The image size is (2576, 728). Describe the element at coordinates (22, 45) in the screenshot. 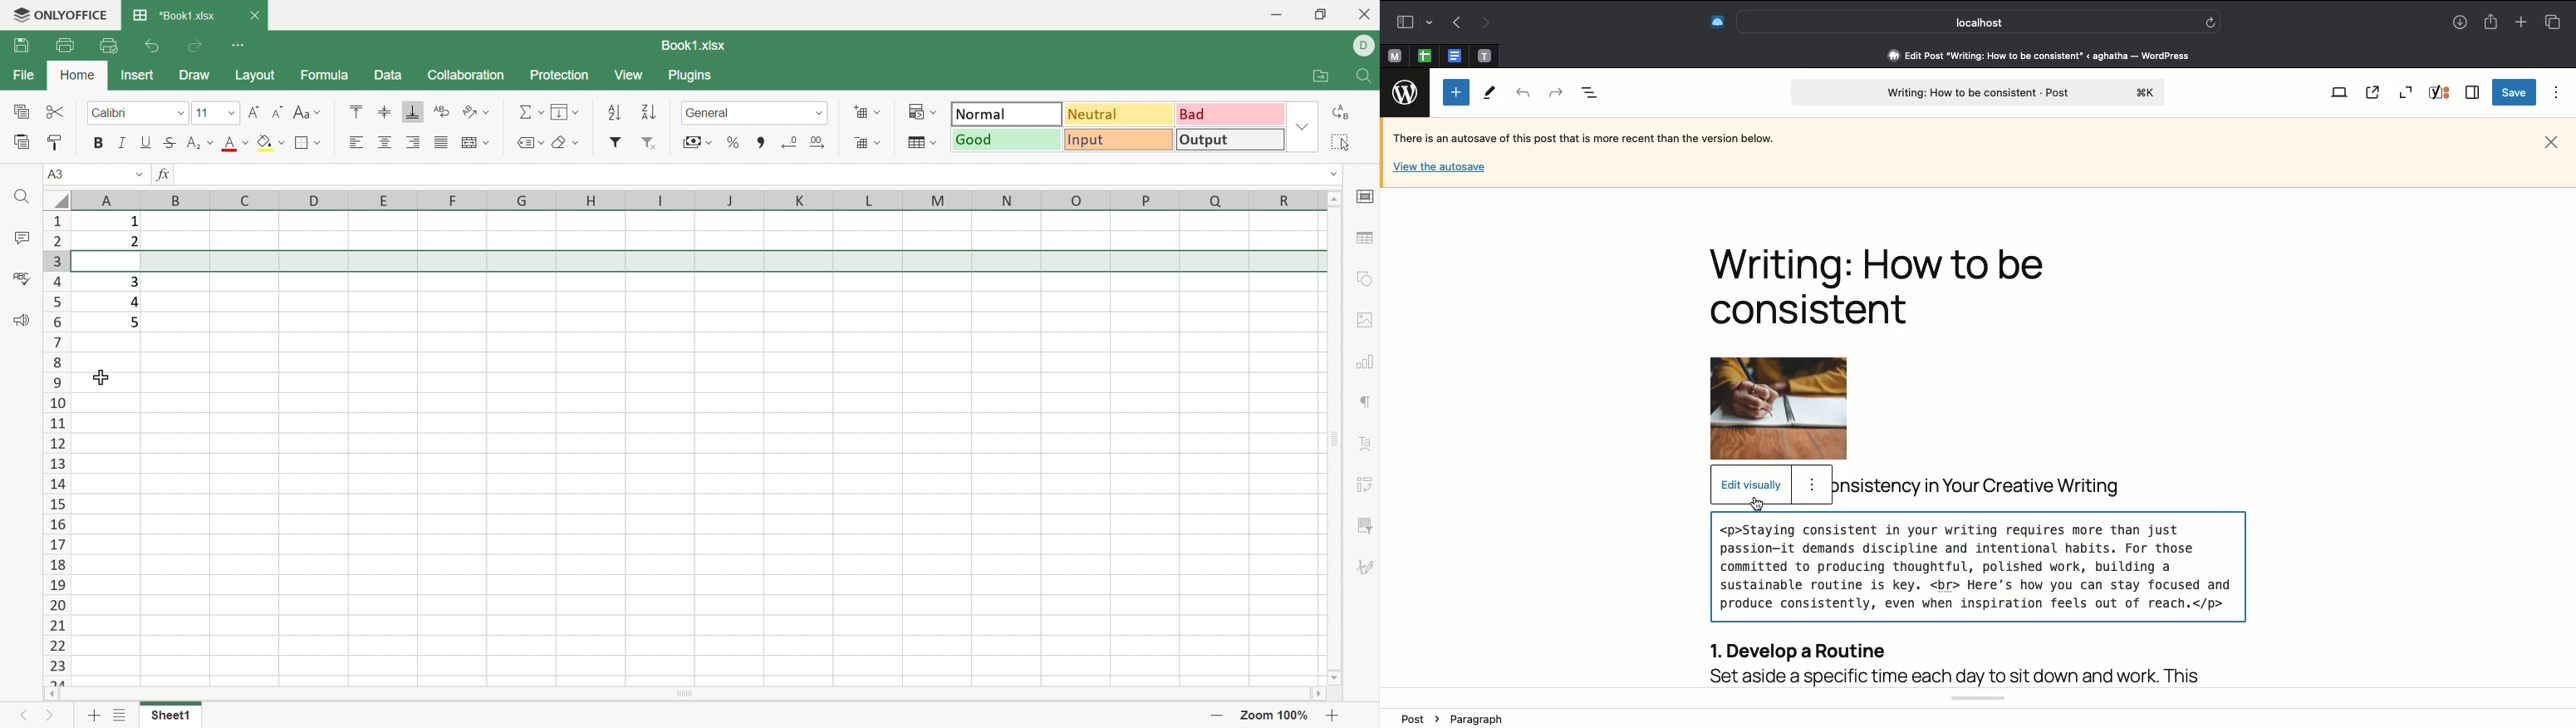

I see `Save` at that location.